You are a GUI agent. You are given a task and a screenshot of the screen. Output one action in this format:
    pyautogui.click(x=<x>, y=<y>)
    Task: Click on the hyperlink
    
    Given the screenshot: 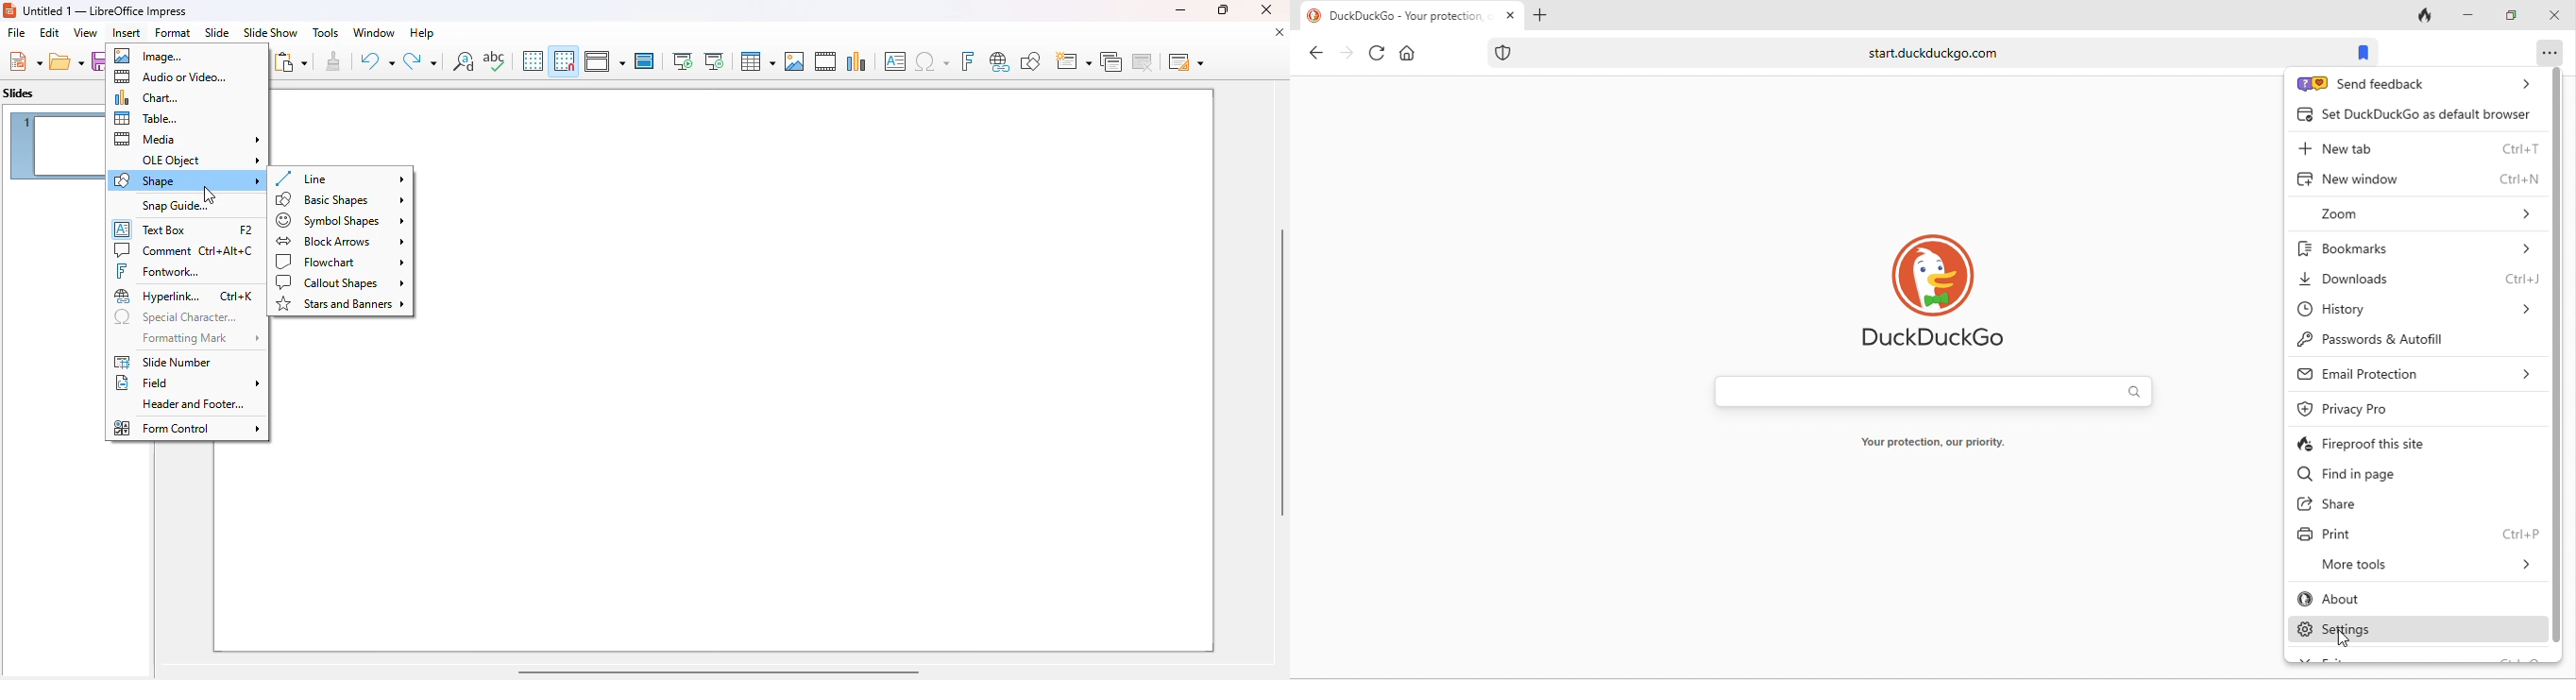 What is the action you would take?
    pyautogui.click(x=184, y=297)
    